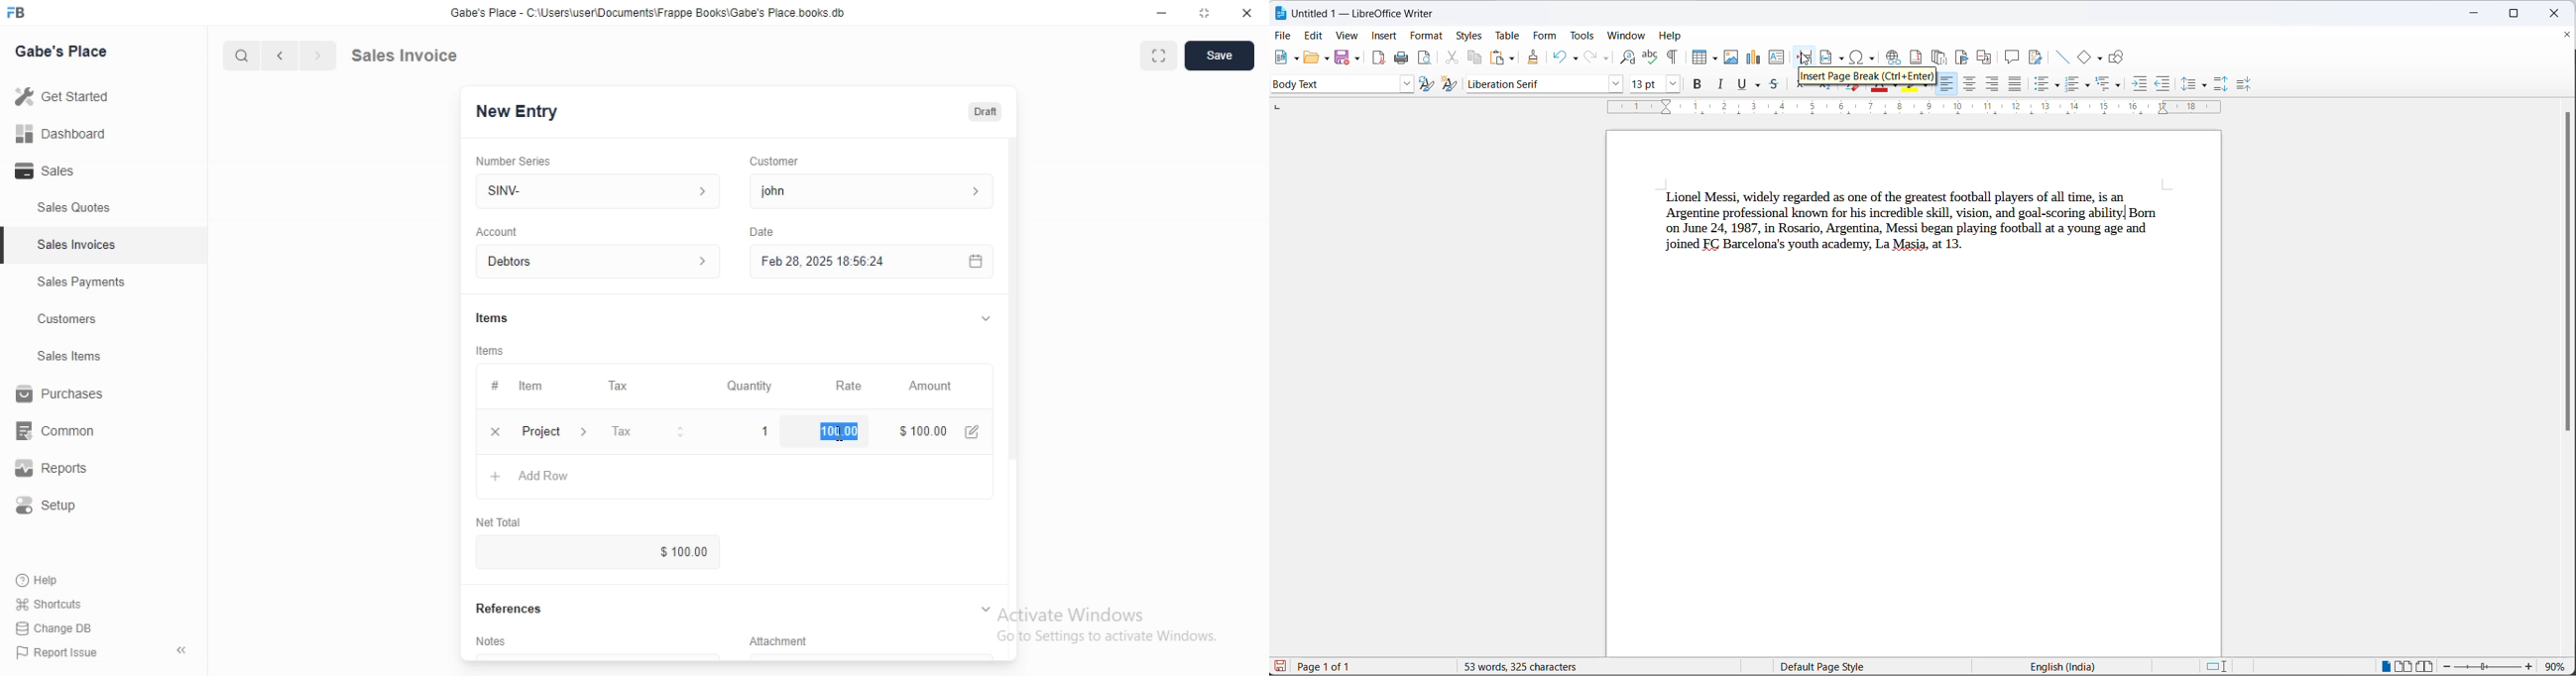 Image resolution: width=2576 pixels, height=700 pixels. What do you see at coordinates (984, 608) in the screenshot?
I see `collapse` at bounding box center [984, 608].